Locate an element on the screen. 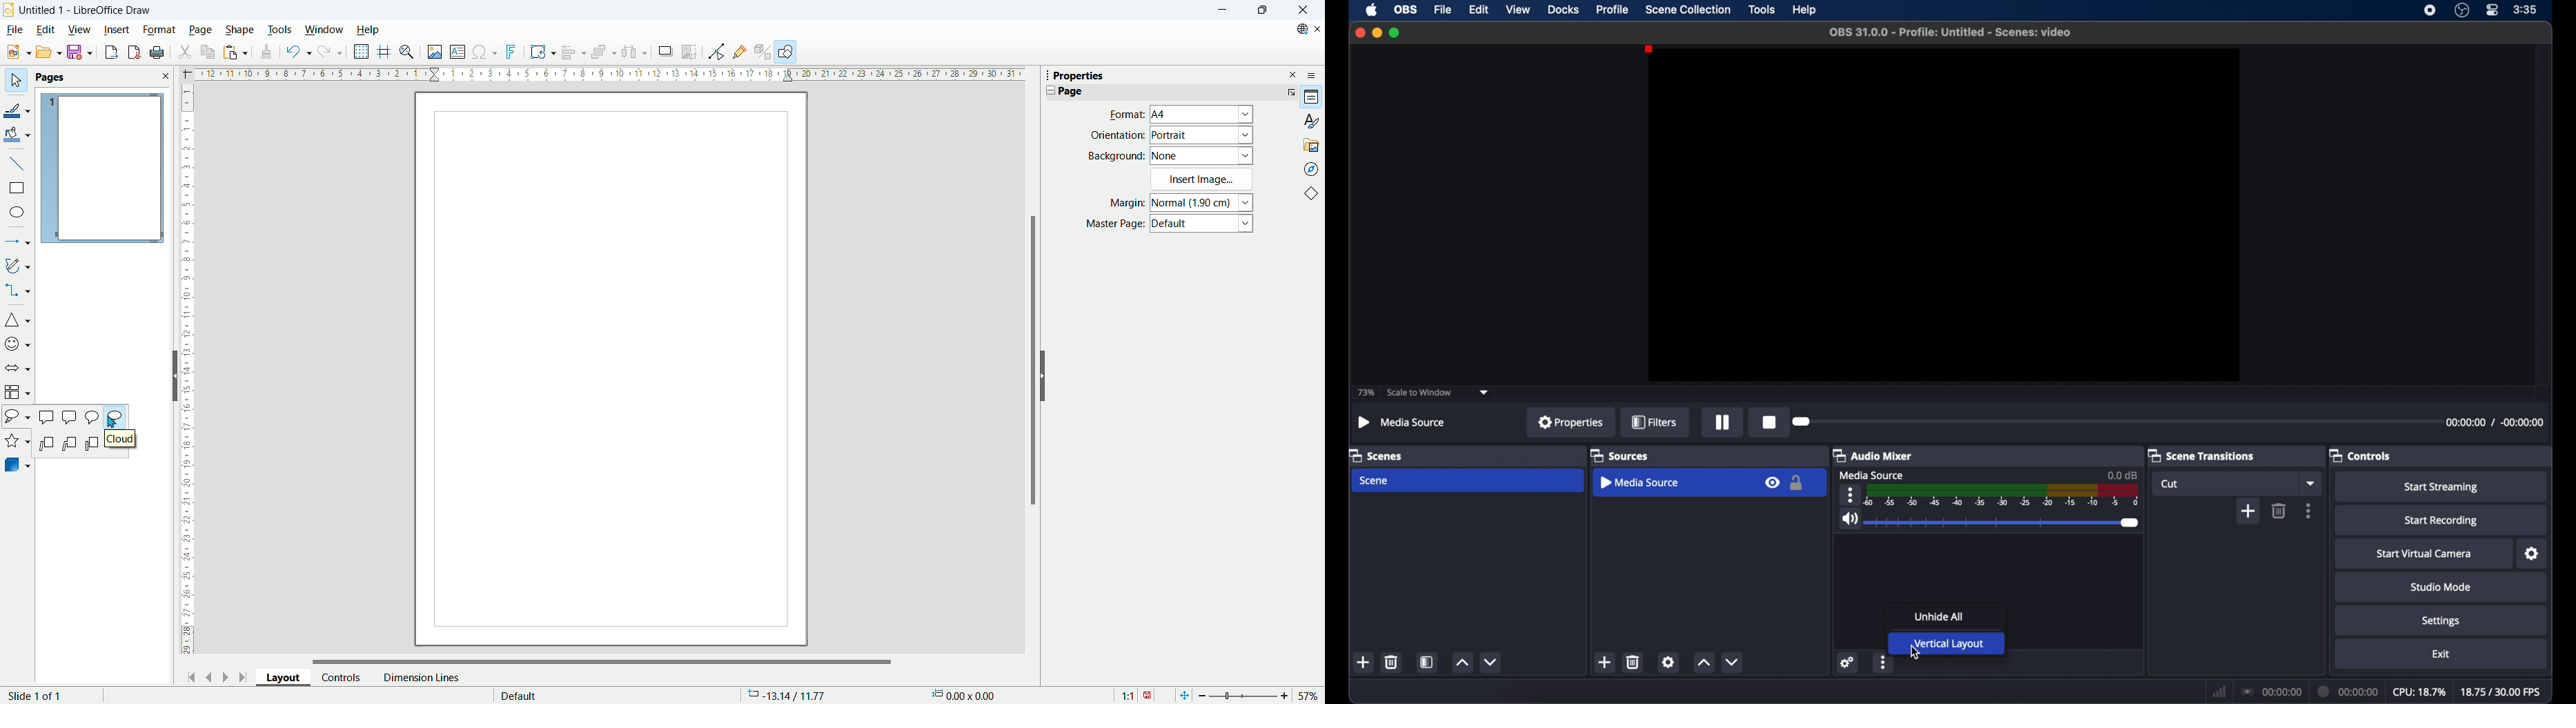  visibility icon is located at coordinates (1772, 482).